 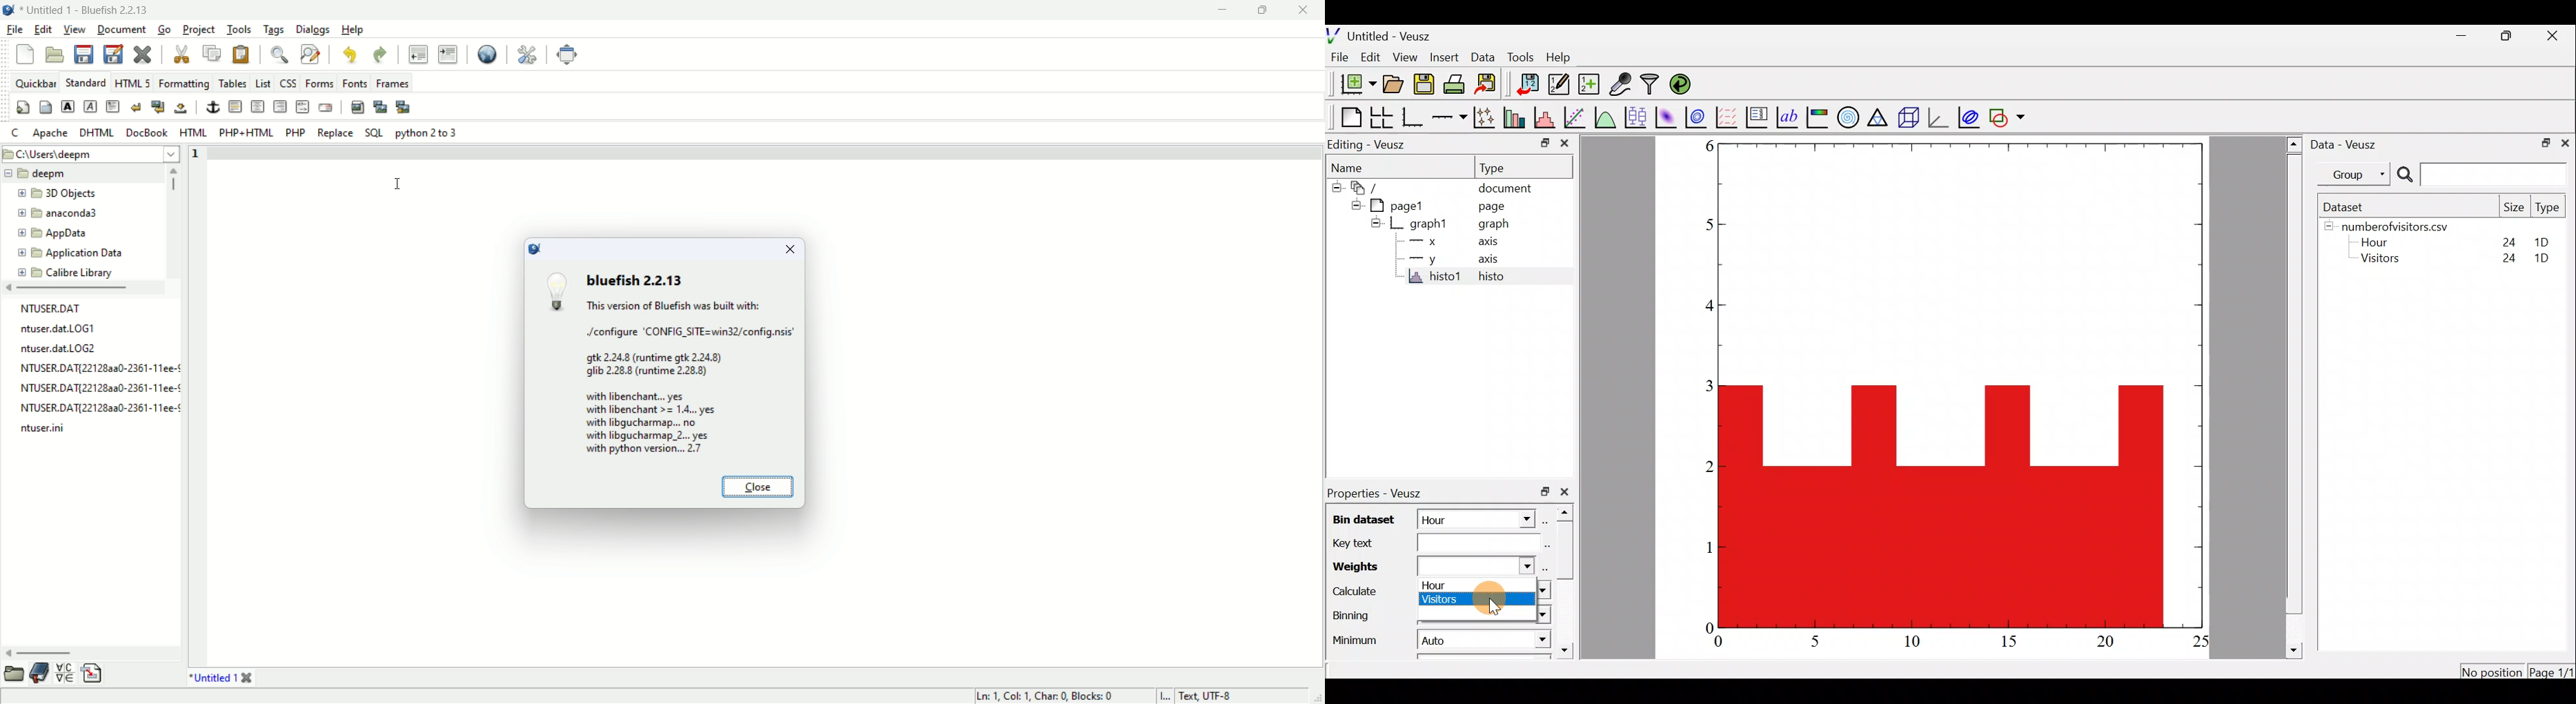 What do you see at coordinates (1704, 384) in the screenshot?
I see `3` at bounding box center [1704, 384].